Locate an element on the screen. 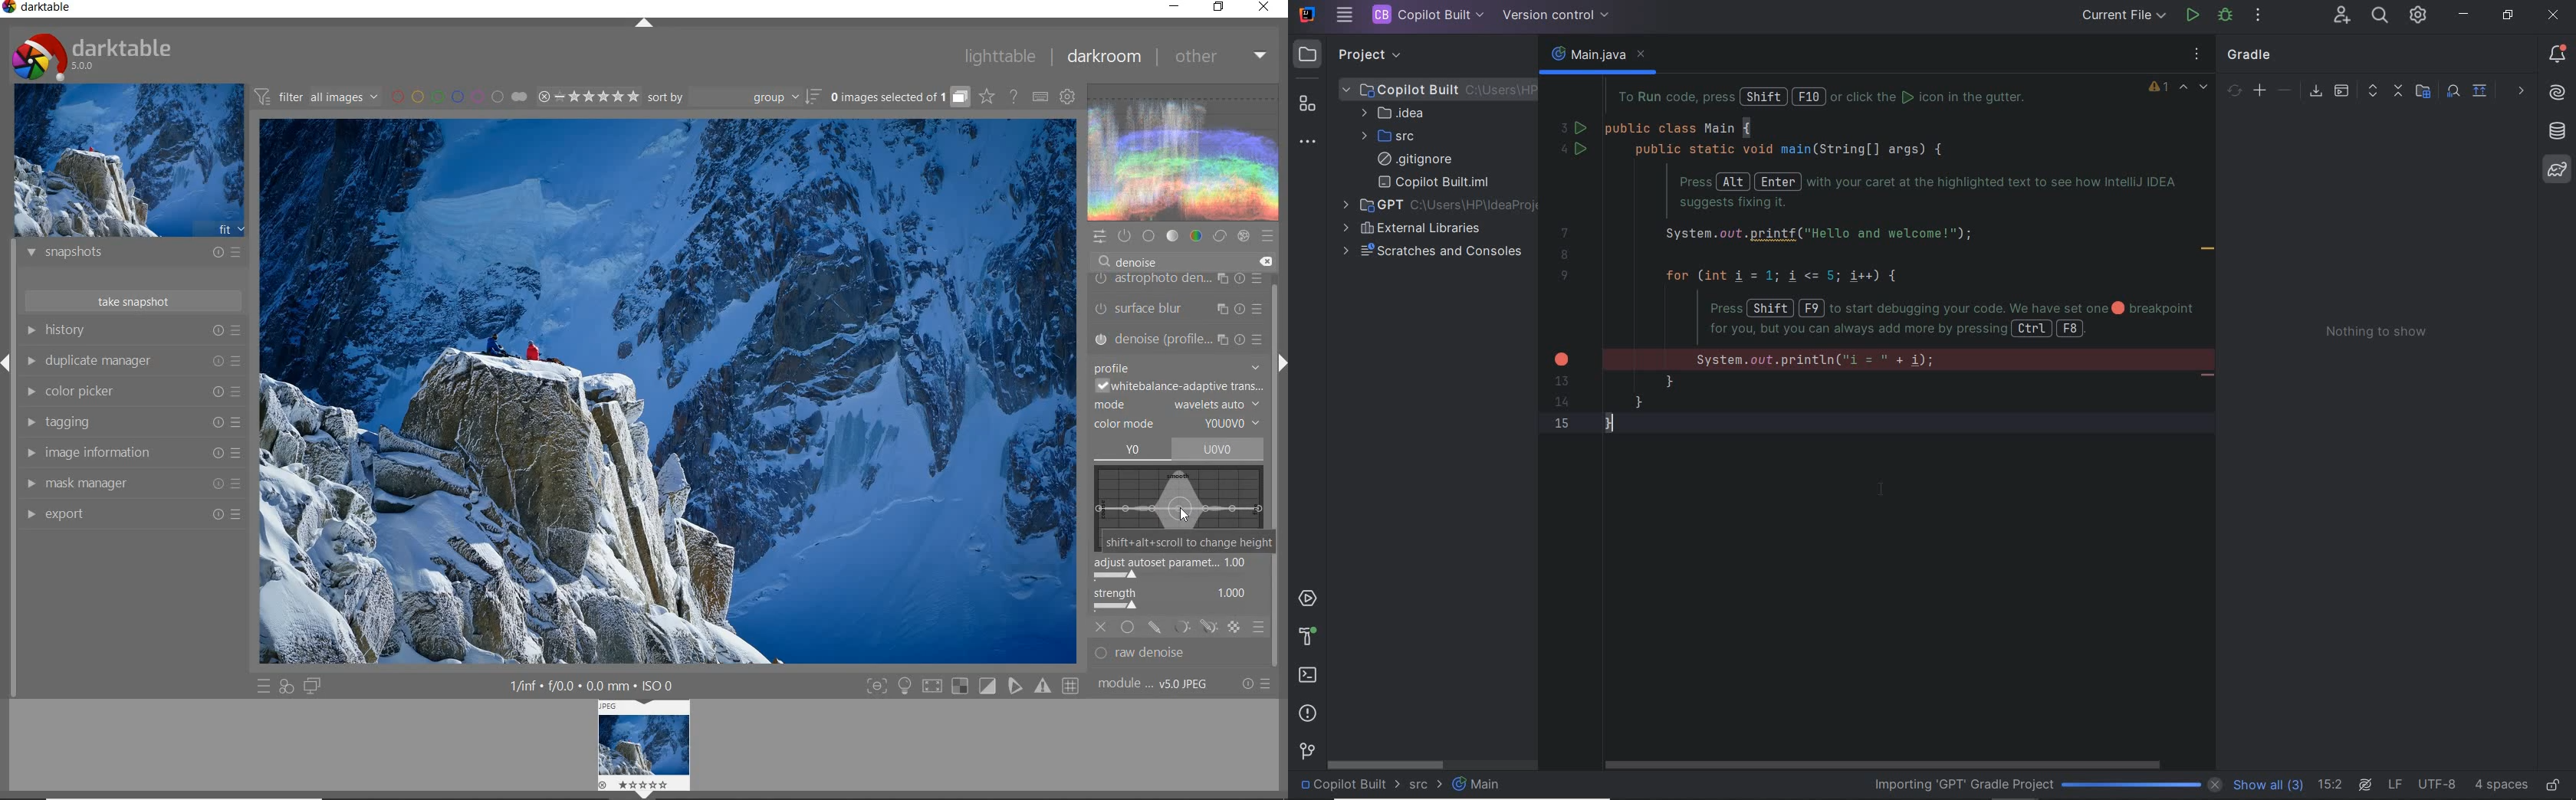 This screenshot has height=812, width=2576. go to line is located at coordinates (2330, 784).